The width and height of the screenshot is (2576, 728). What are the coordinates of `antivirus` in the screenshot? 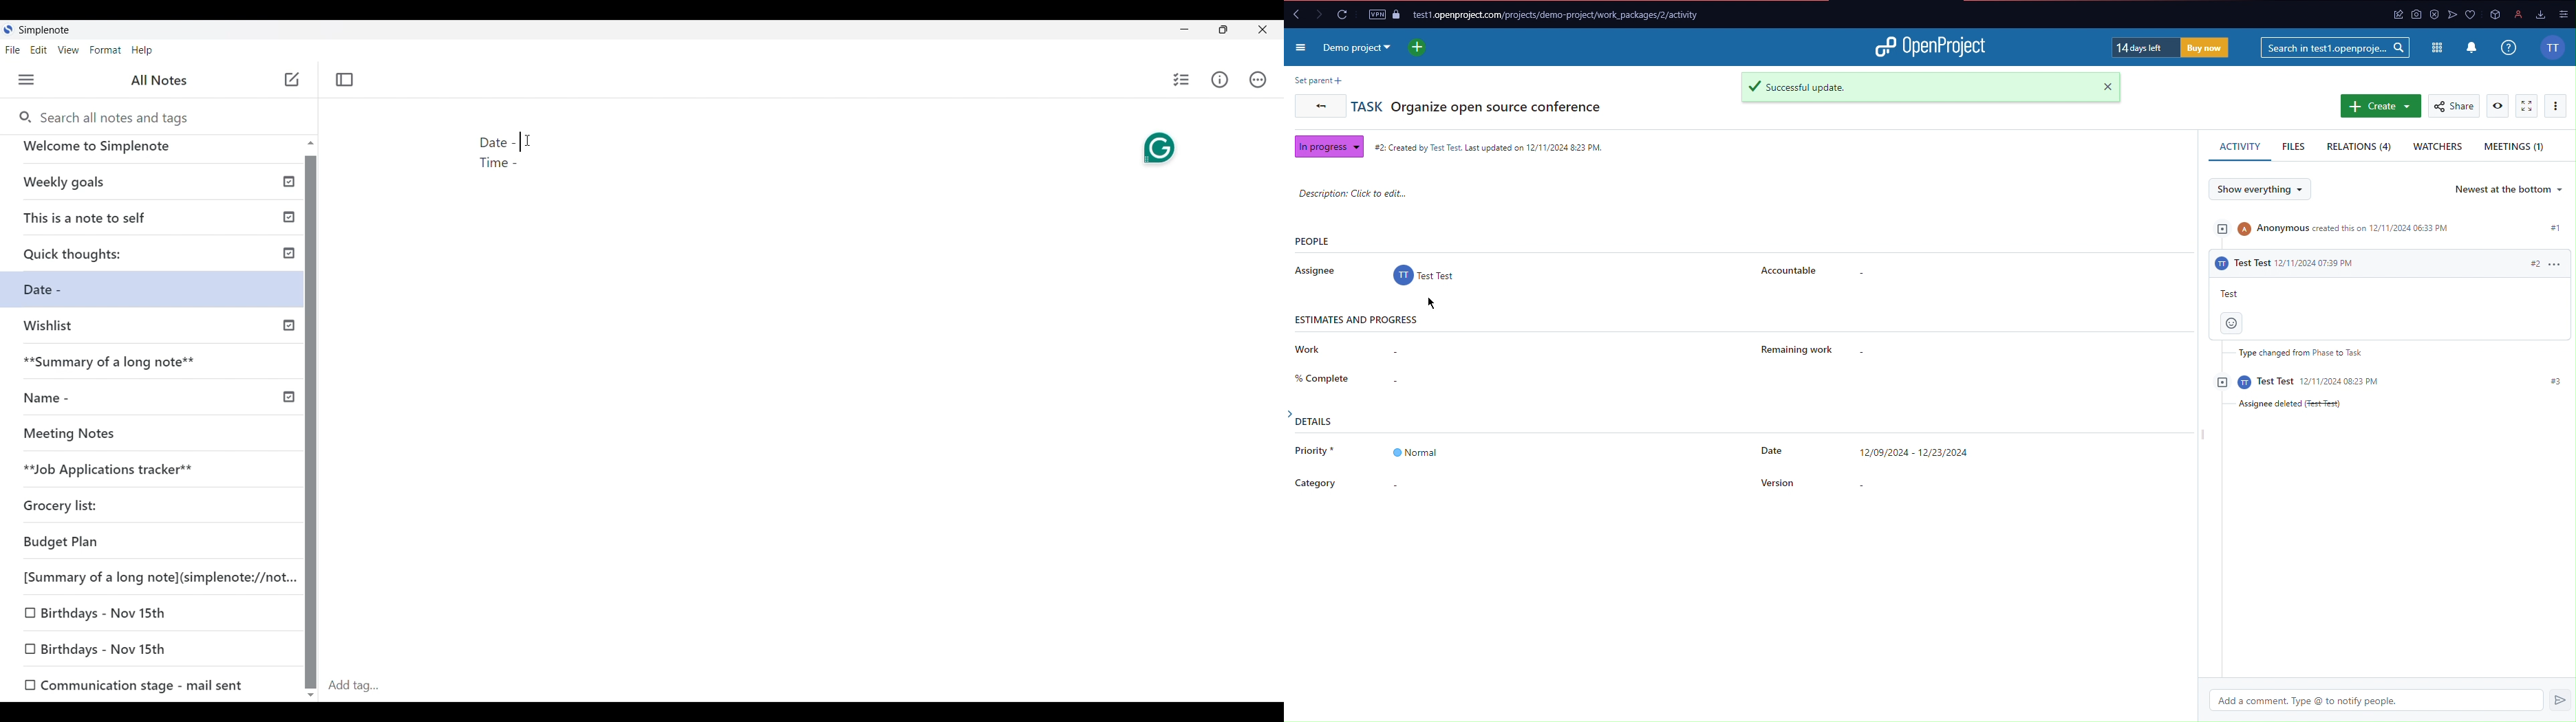 It's located at (2429, 14).